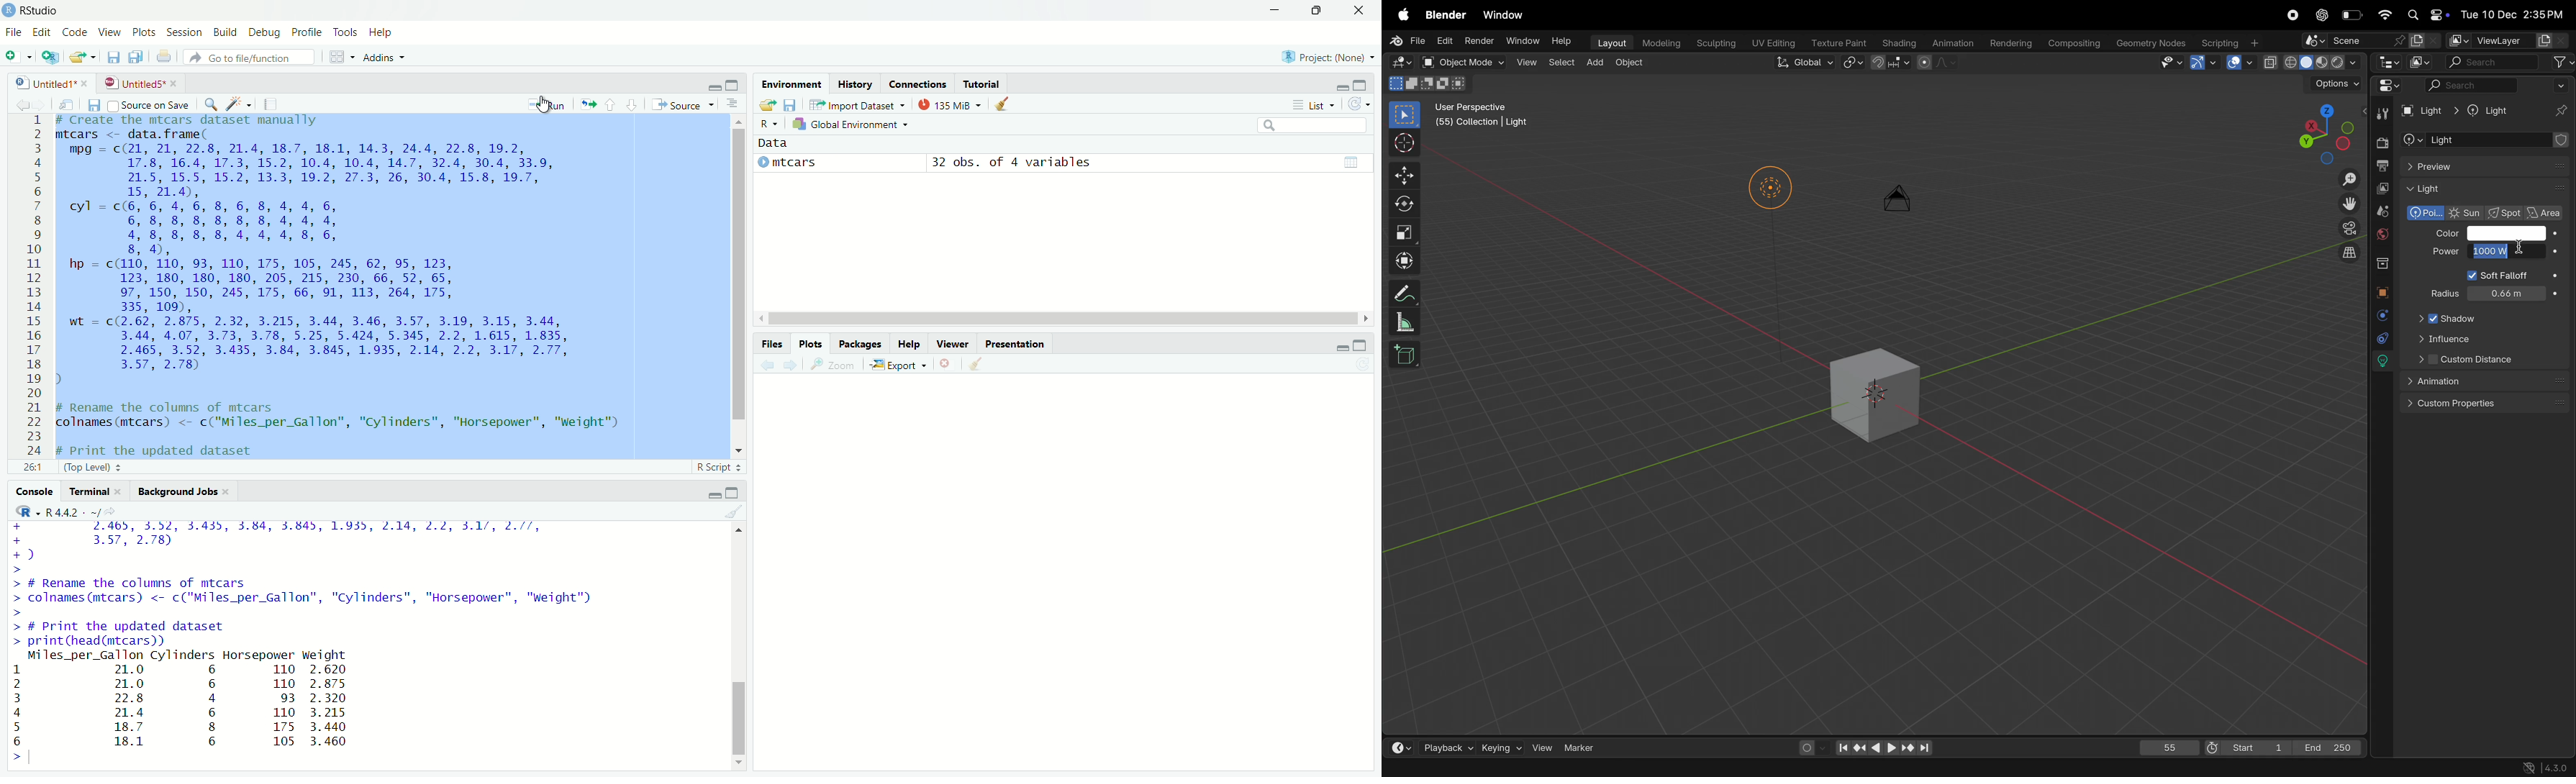 Image resolution: width=2576 pixels, height=784 pixels. What do you see at coordinates (858, 344) in the screenshot?
I see `packages` at bounding box center [858, 344].